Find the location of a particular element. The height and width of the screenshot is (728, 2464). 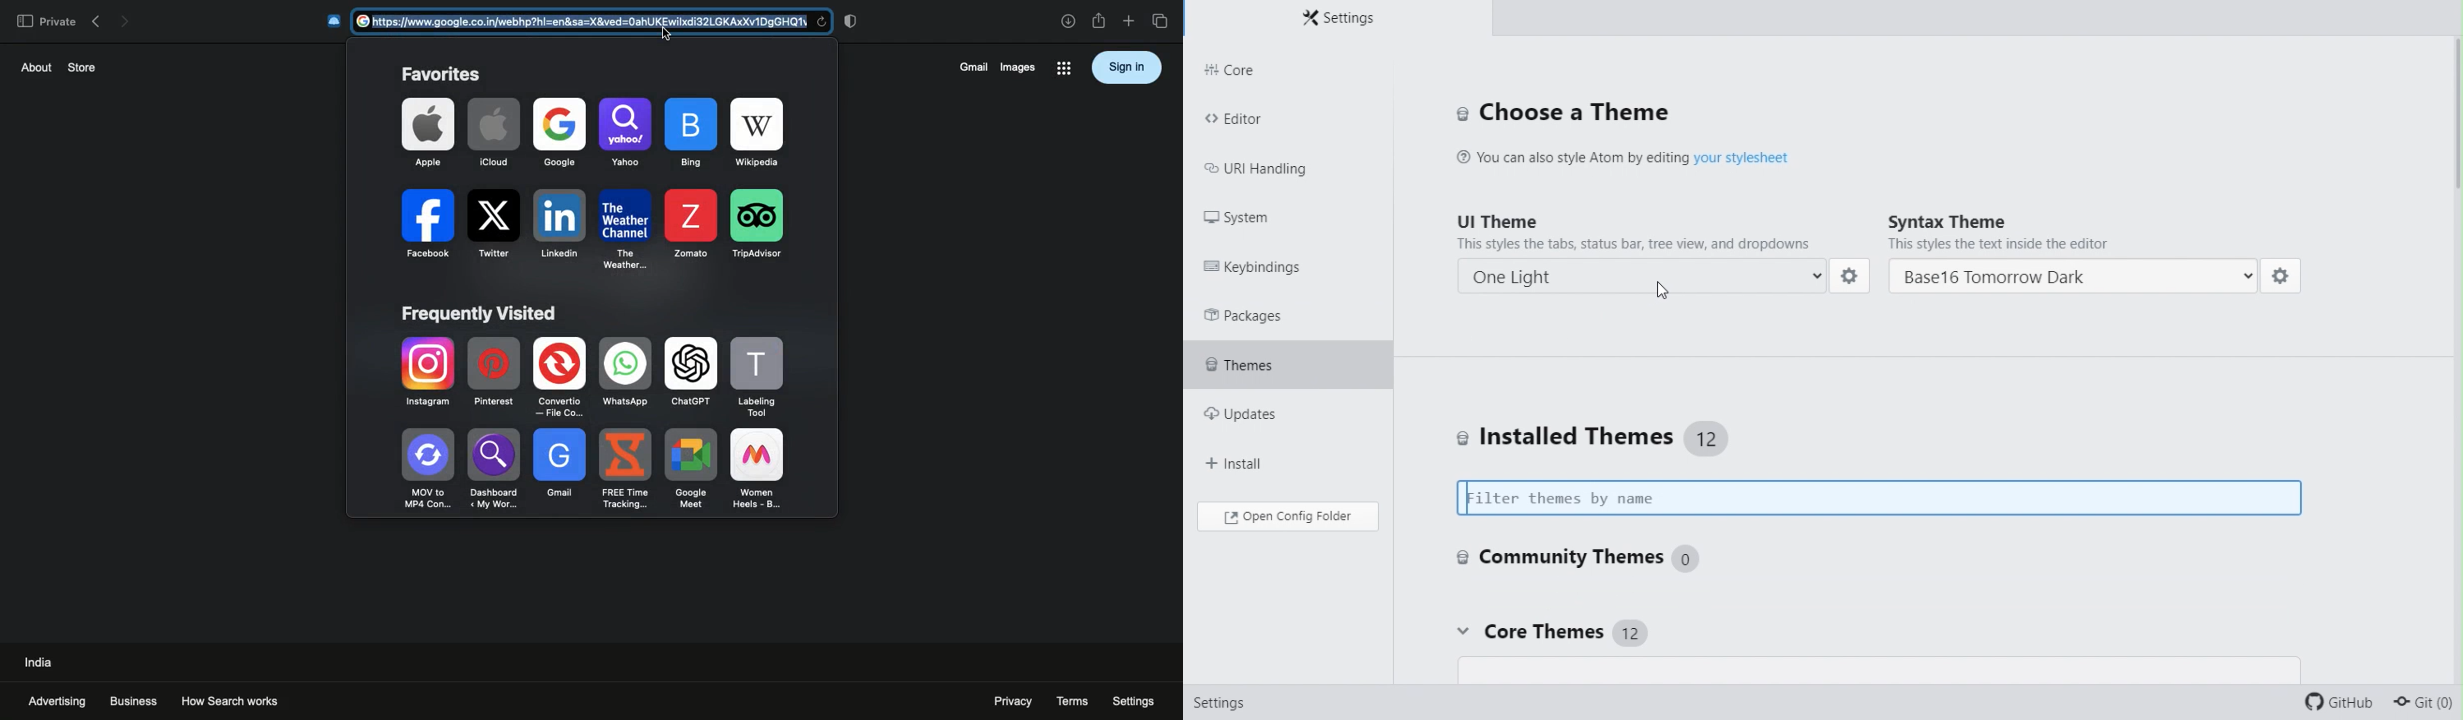

Install is located at coordinates (1260, 454).